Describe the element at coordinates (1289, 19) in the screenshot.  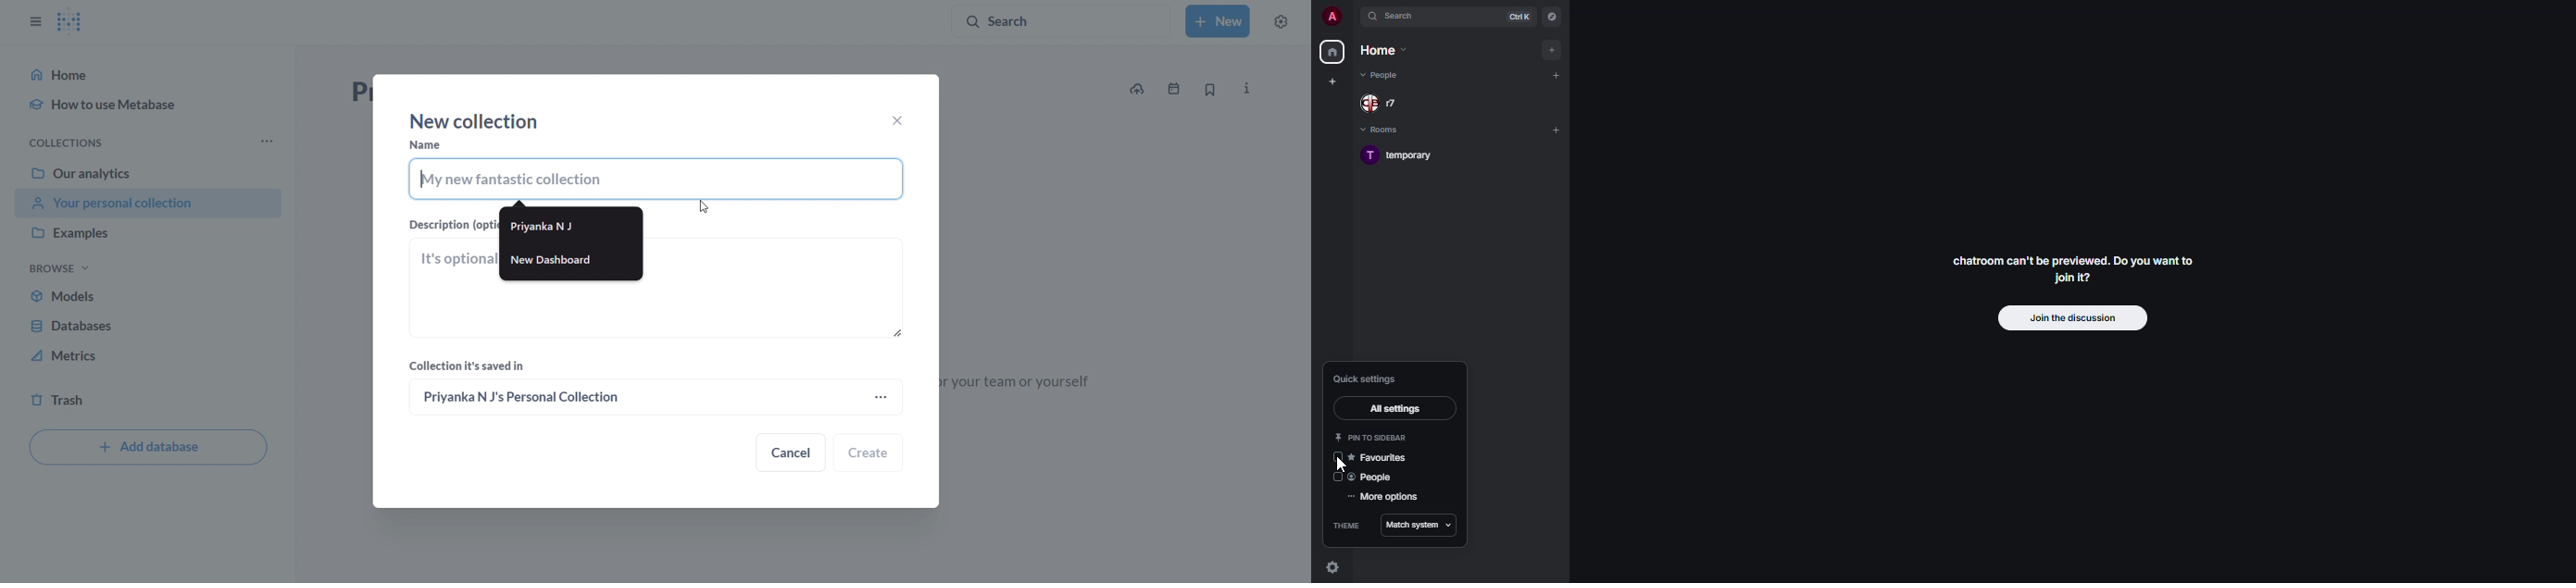
I see `settings` at that location.